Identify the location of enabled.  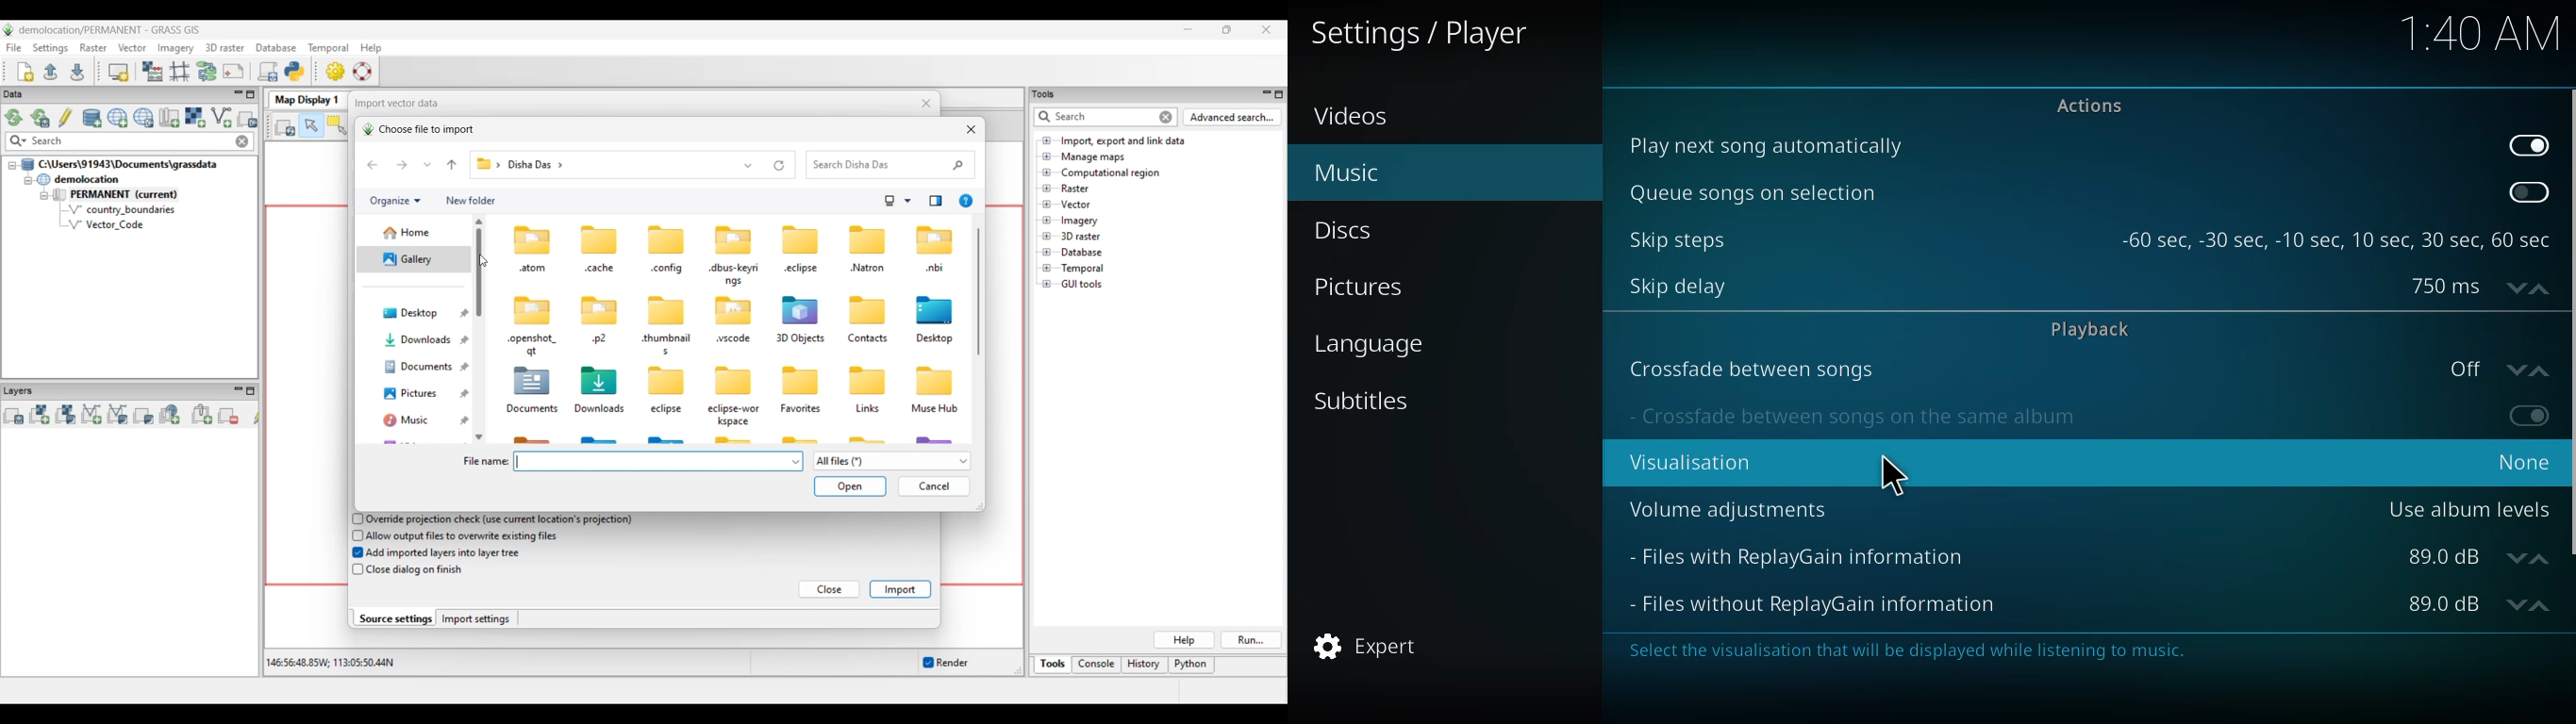
(2528, 145).